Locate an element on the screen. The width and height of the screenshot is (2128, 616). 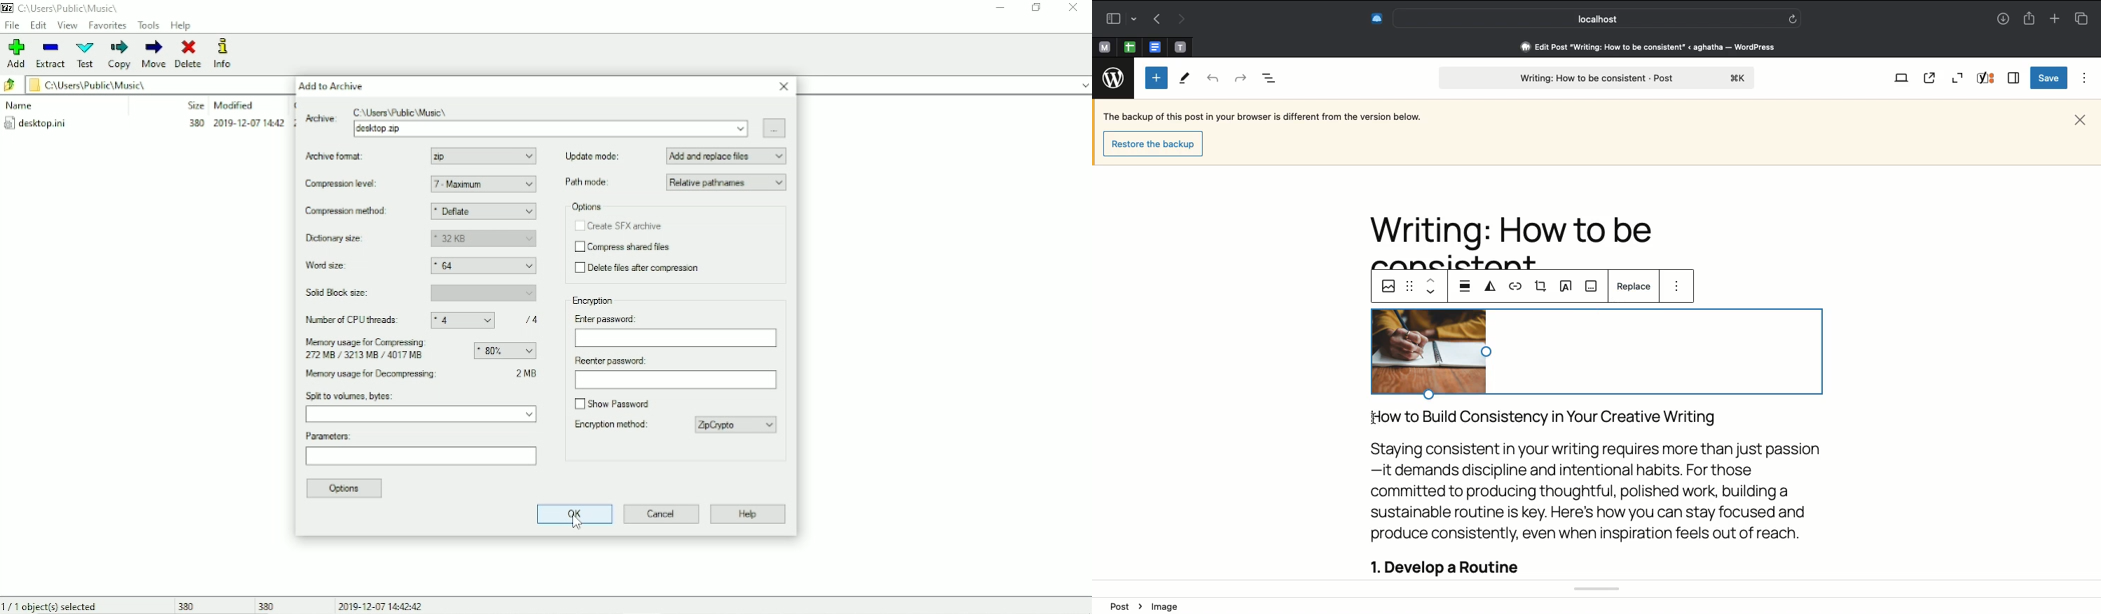
Compression level is located at coordinates (361, 185).